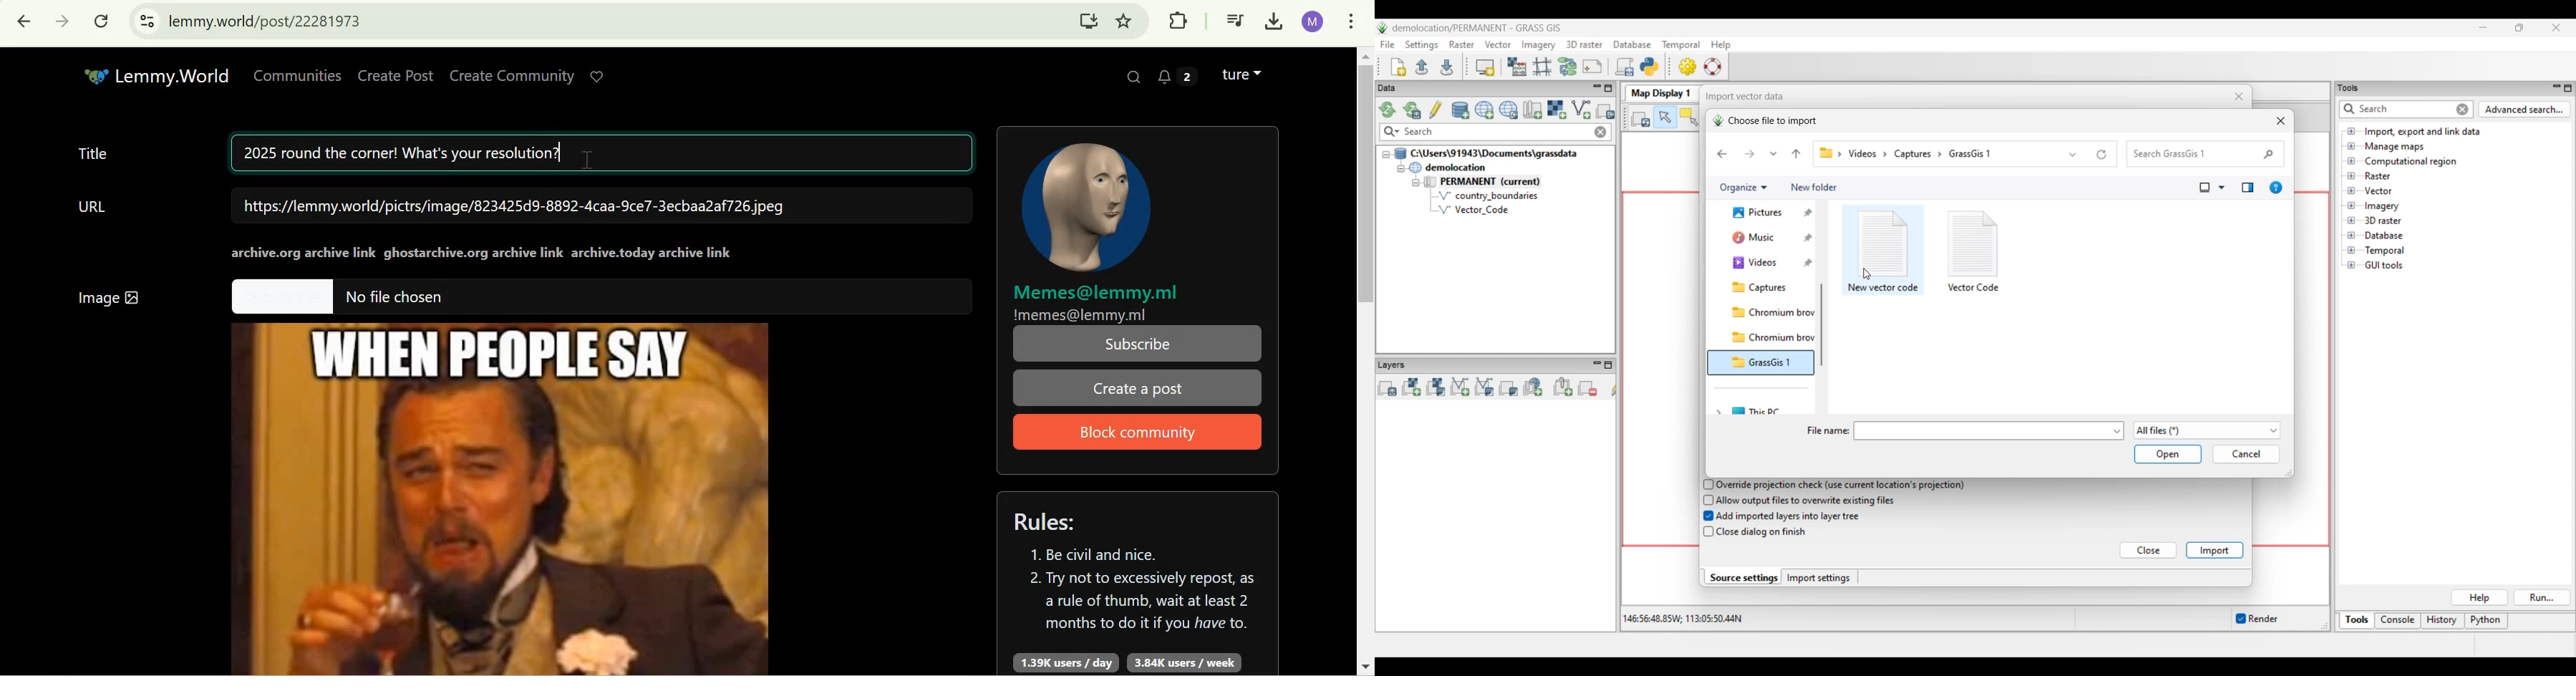 Image resolution: width=2576 pixels, height=700 pixels. Describe the element at coordinates (599, 76) in the screenshot. I see `Support Lemmy` at that location.